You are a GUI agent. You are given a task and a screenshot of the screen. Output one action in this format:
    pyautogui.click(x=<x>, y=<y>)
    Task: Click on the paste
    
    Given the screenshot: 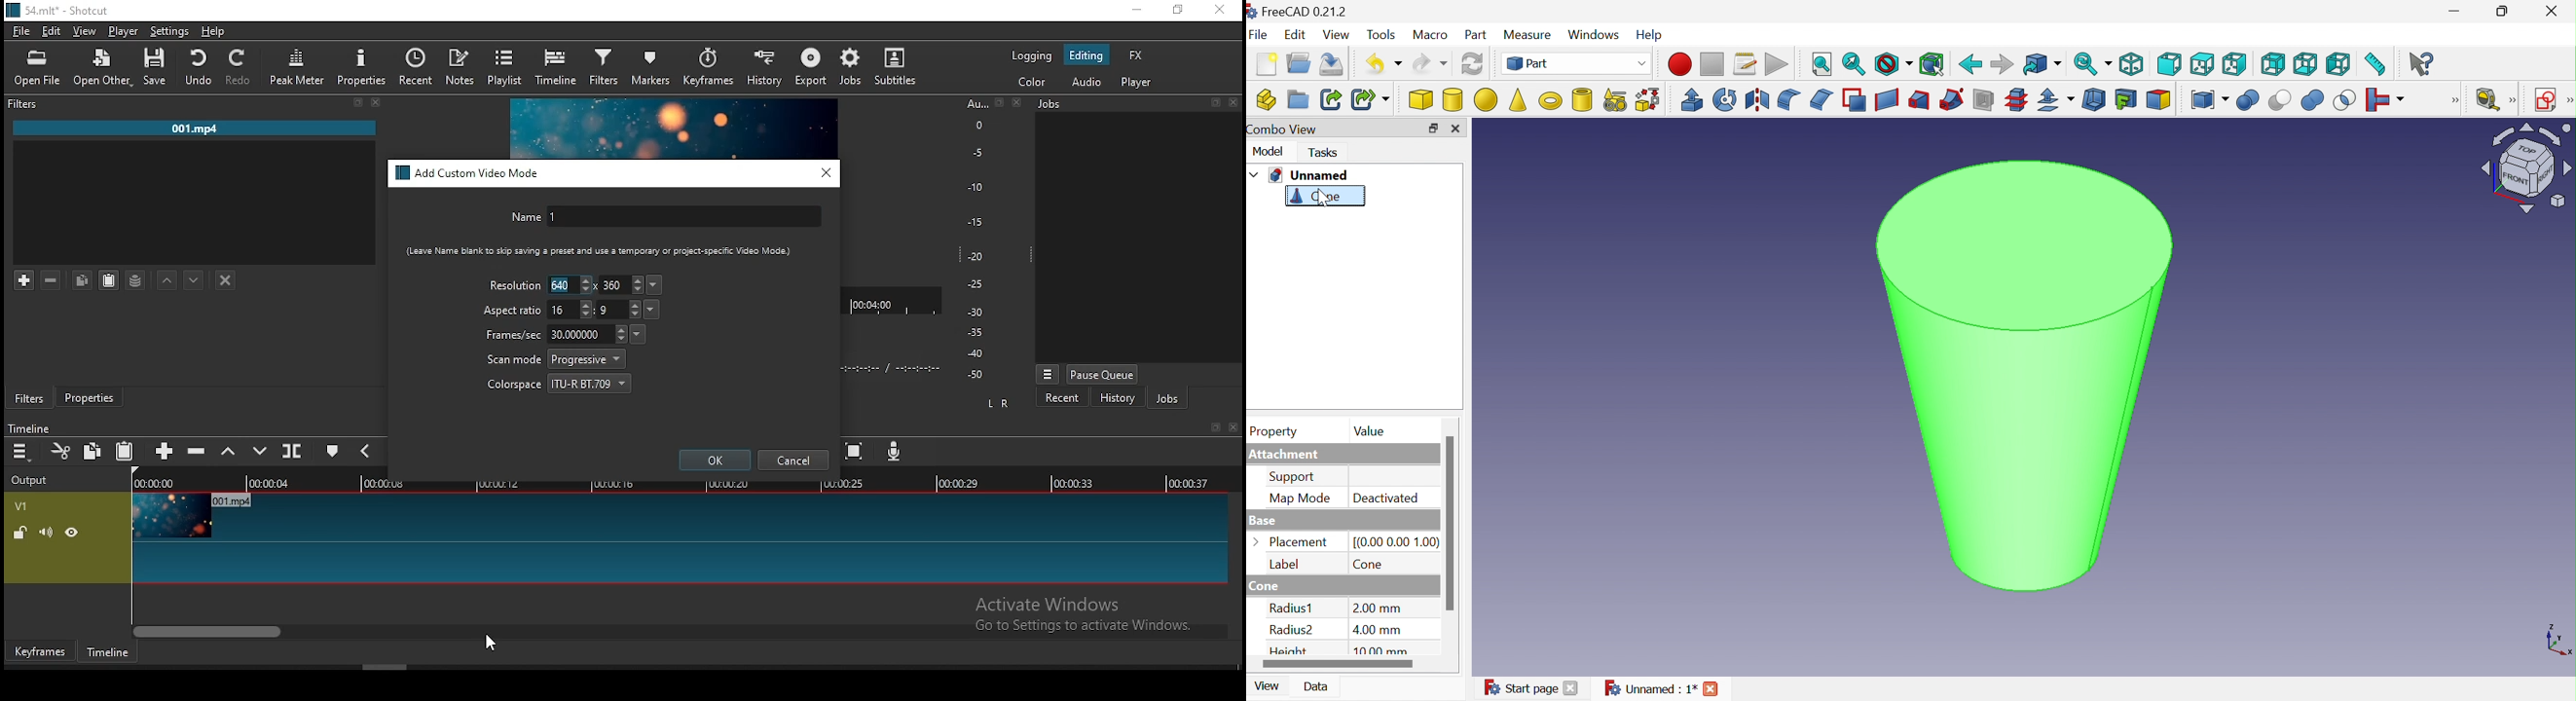 What is the action you would take?
    pyautogui.click(x=126, y=452)
    